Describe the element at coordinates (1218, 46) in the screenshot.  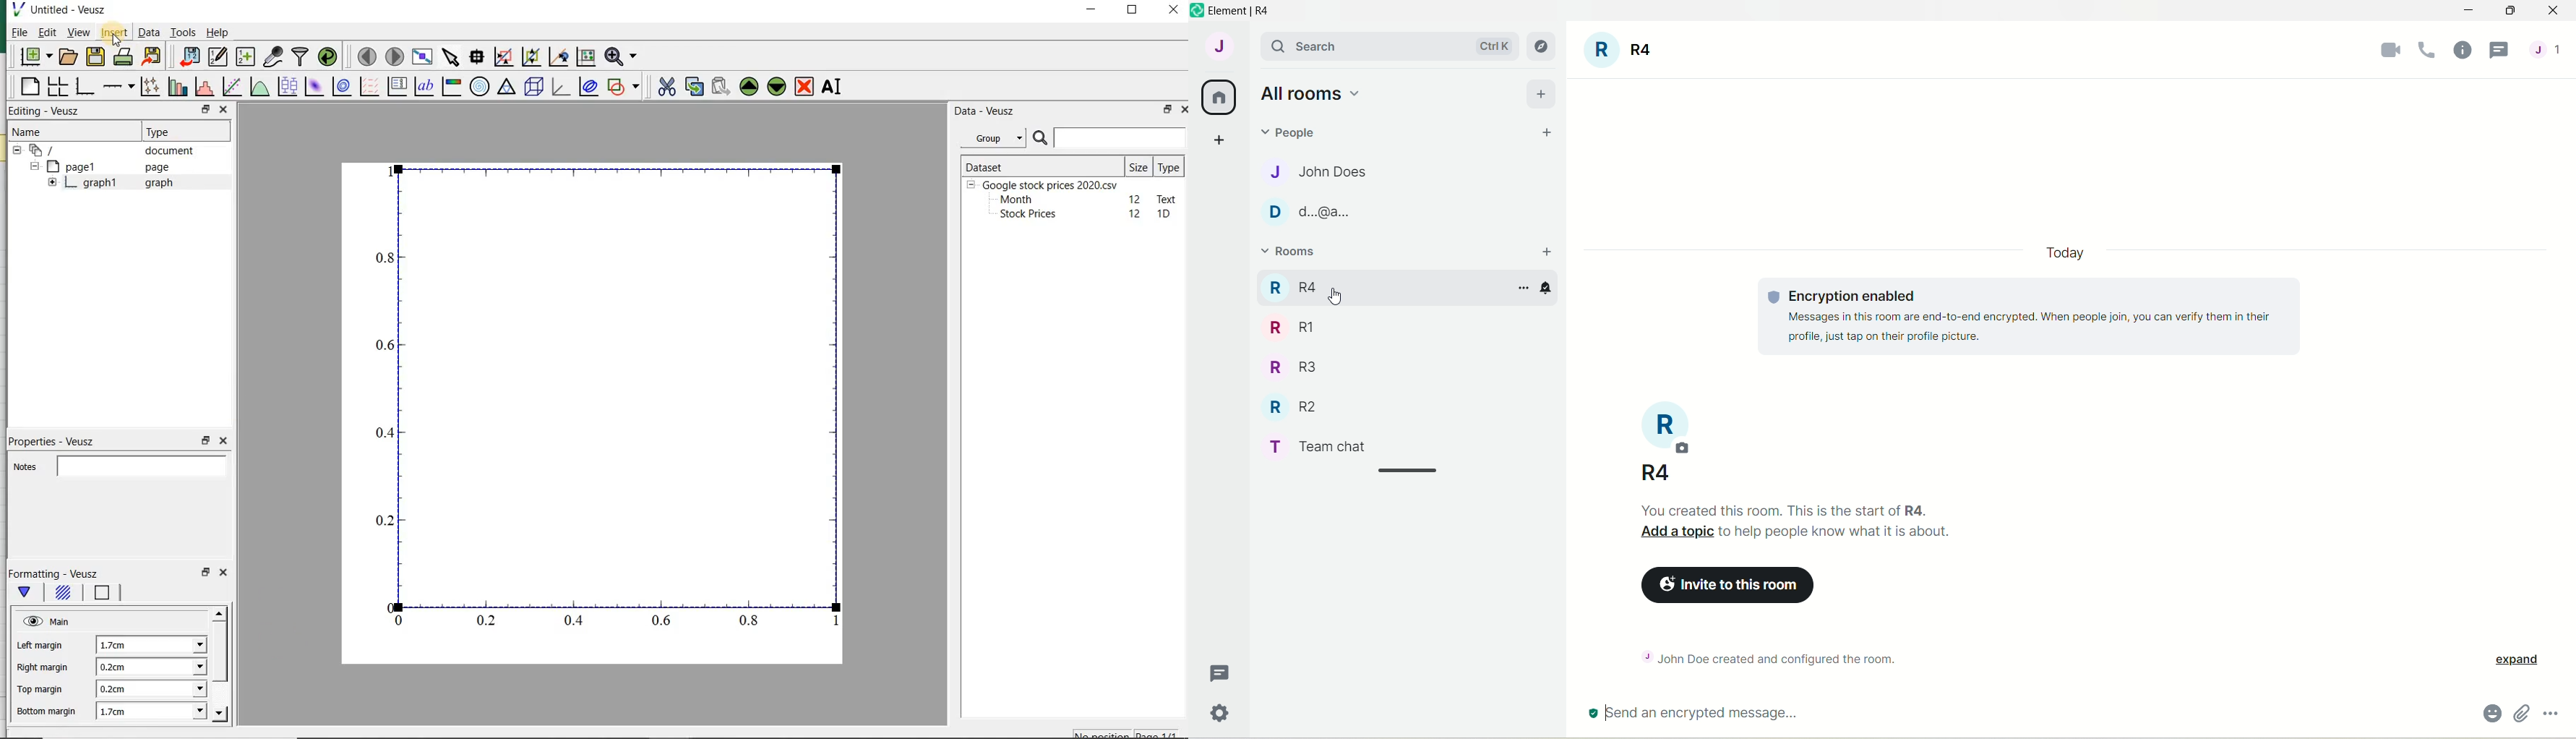
I see `account` at that location.